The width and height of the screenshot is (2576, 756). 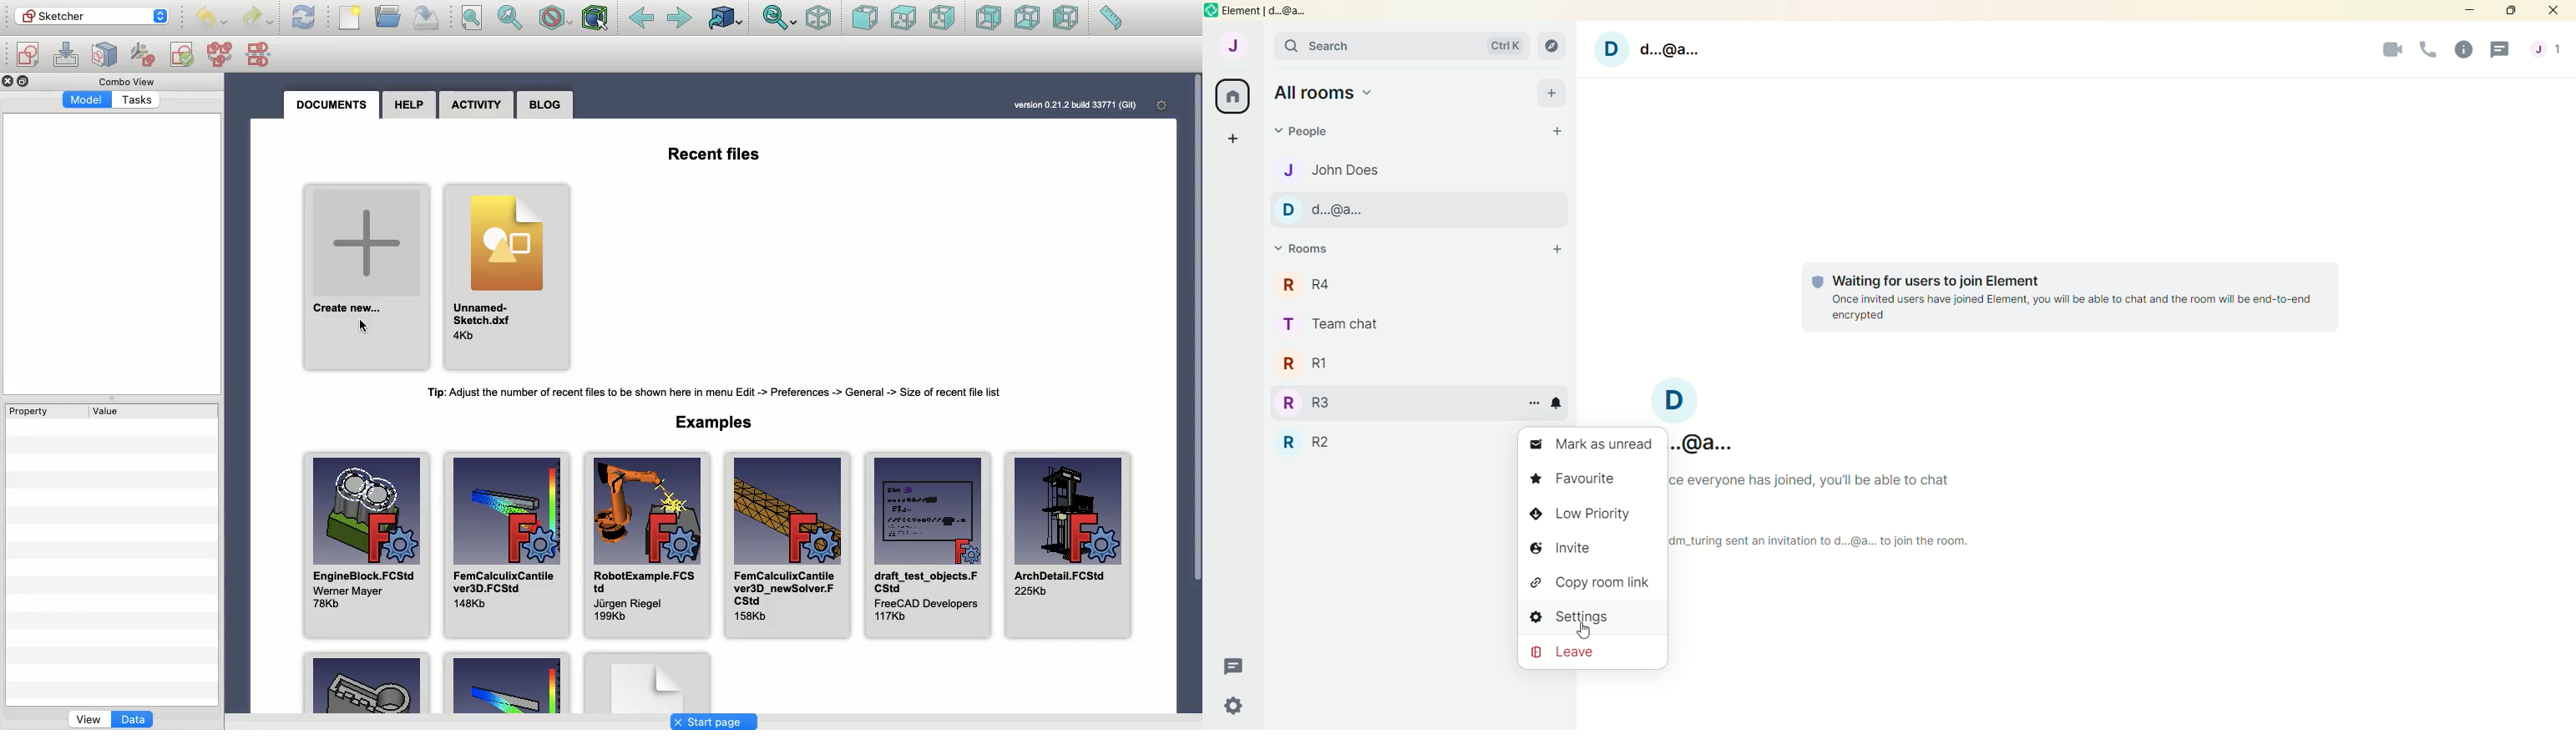 What do you see at coordinates (1690, 399) in the screenshot?
I see `account: d...@a...` at bounding box center [1690, 399].